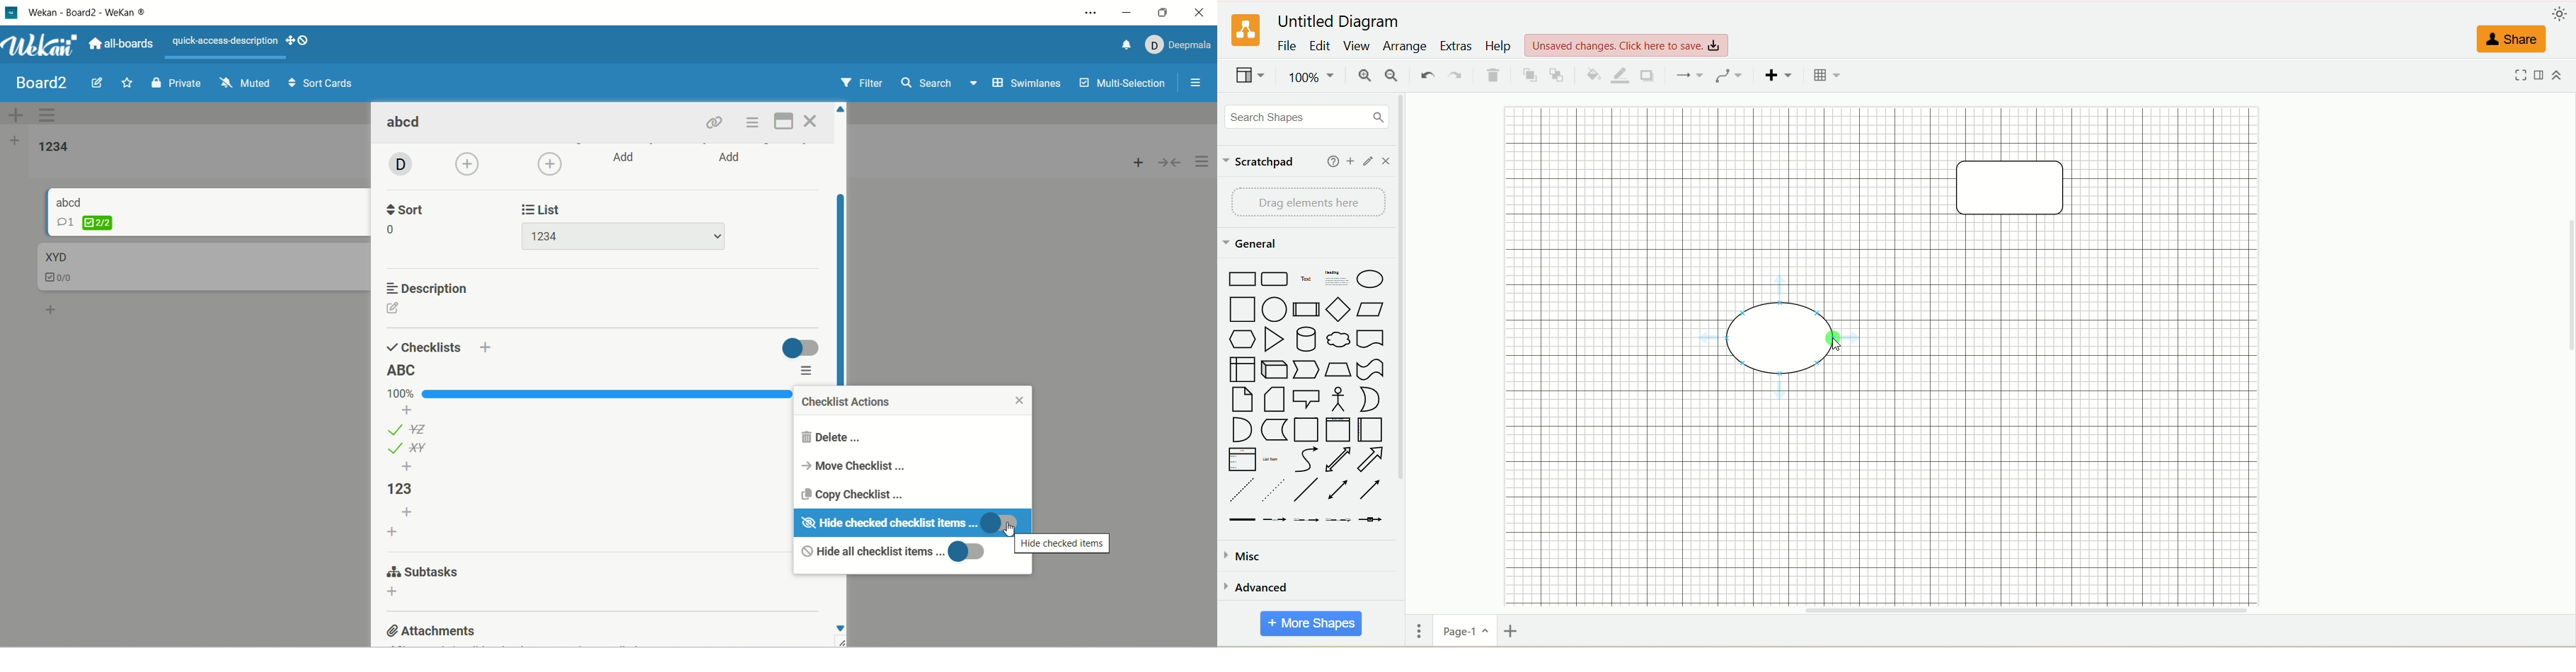 The height and width of the screenshot is (672, 2576). I want to click on scroll down, so click(841, 628).